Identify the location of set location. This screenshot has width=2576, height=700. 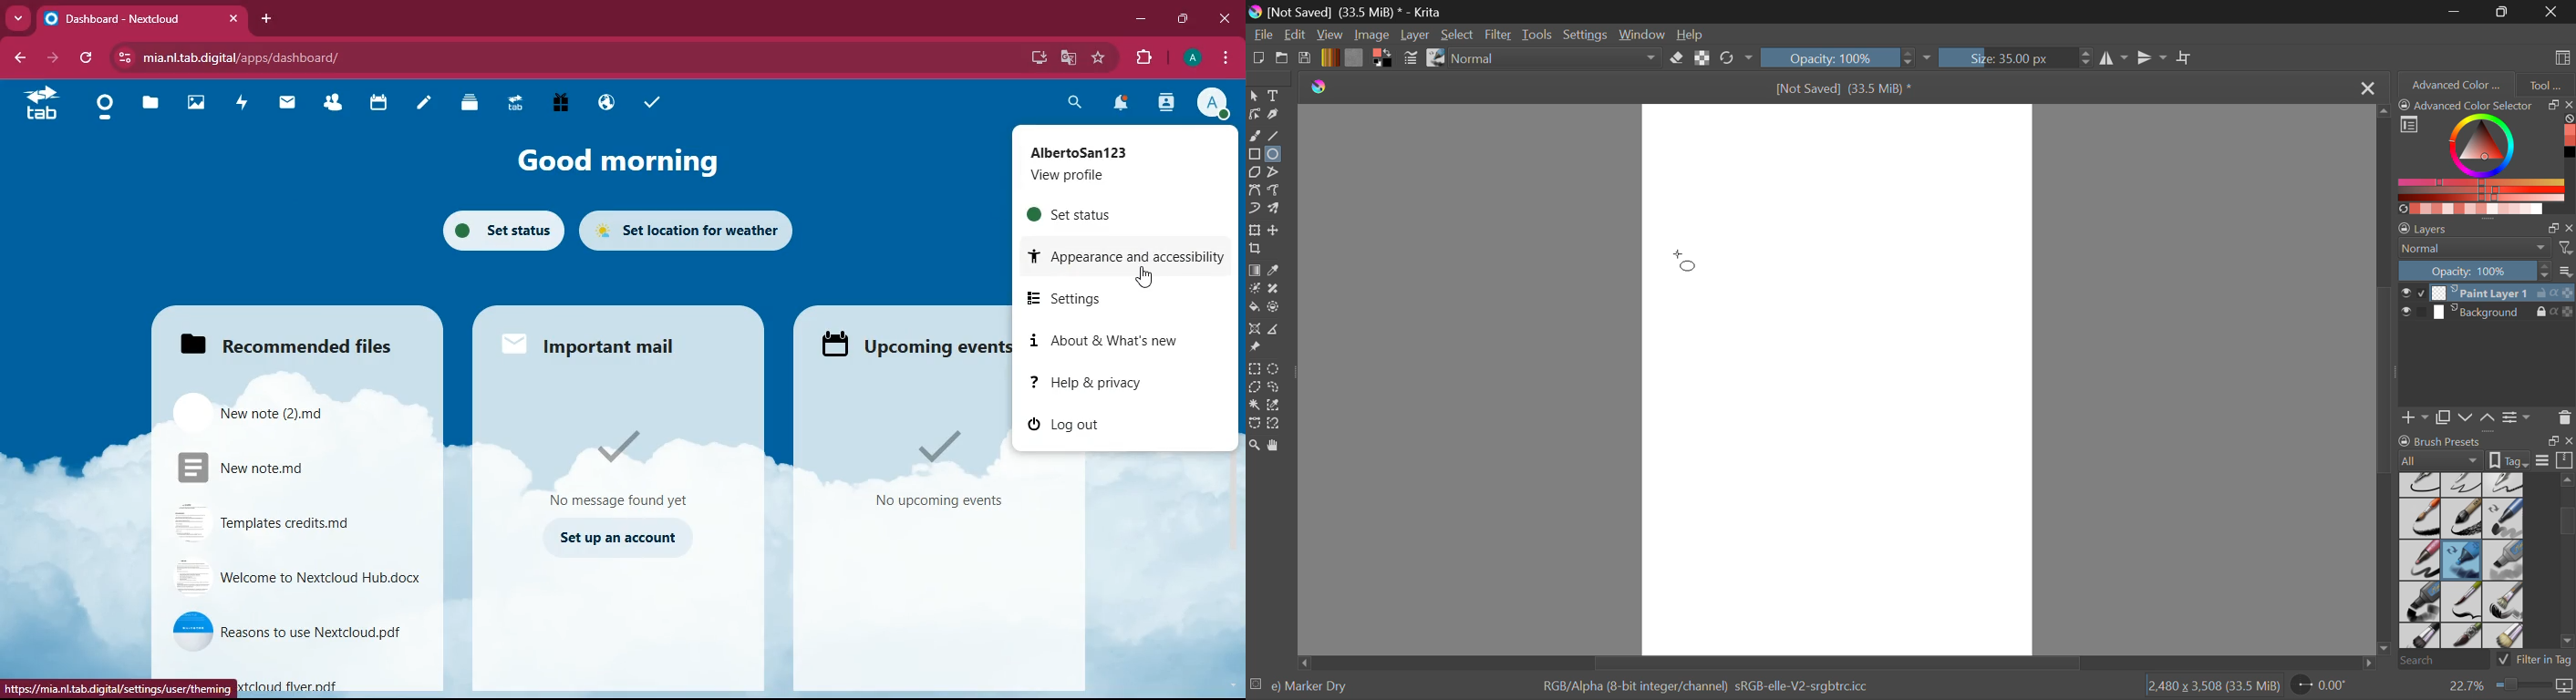
(688, 232).